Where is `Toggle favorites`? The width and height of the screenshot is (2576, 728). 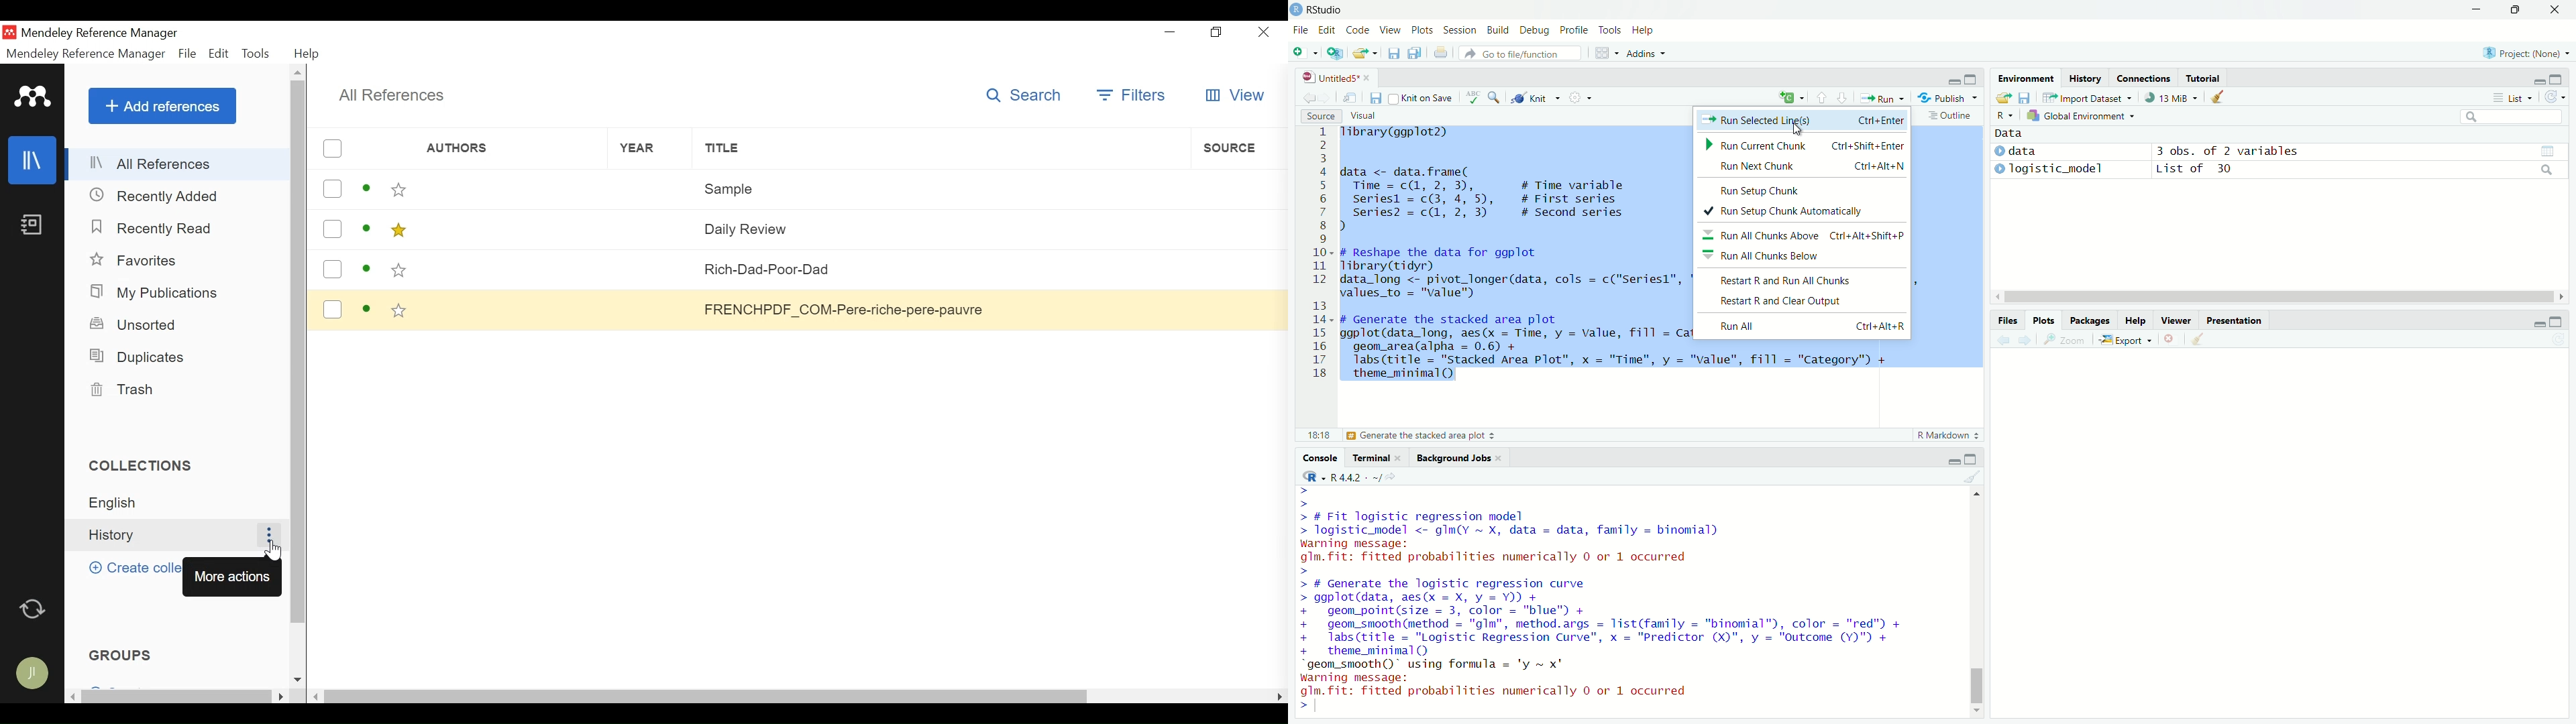
Toggle favorites is located at coordinates (400, 312).